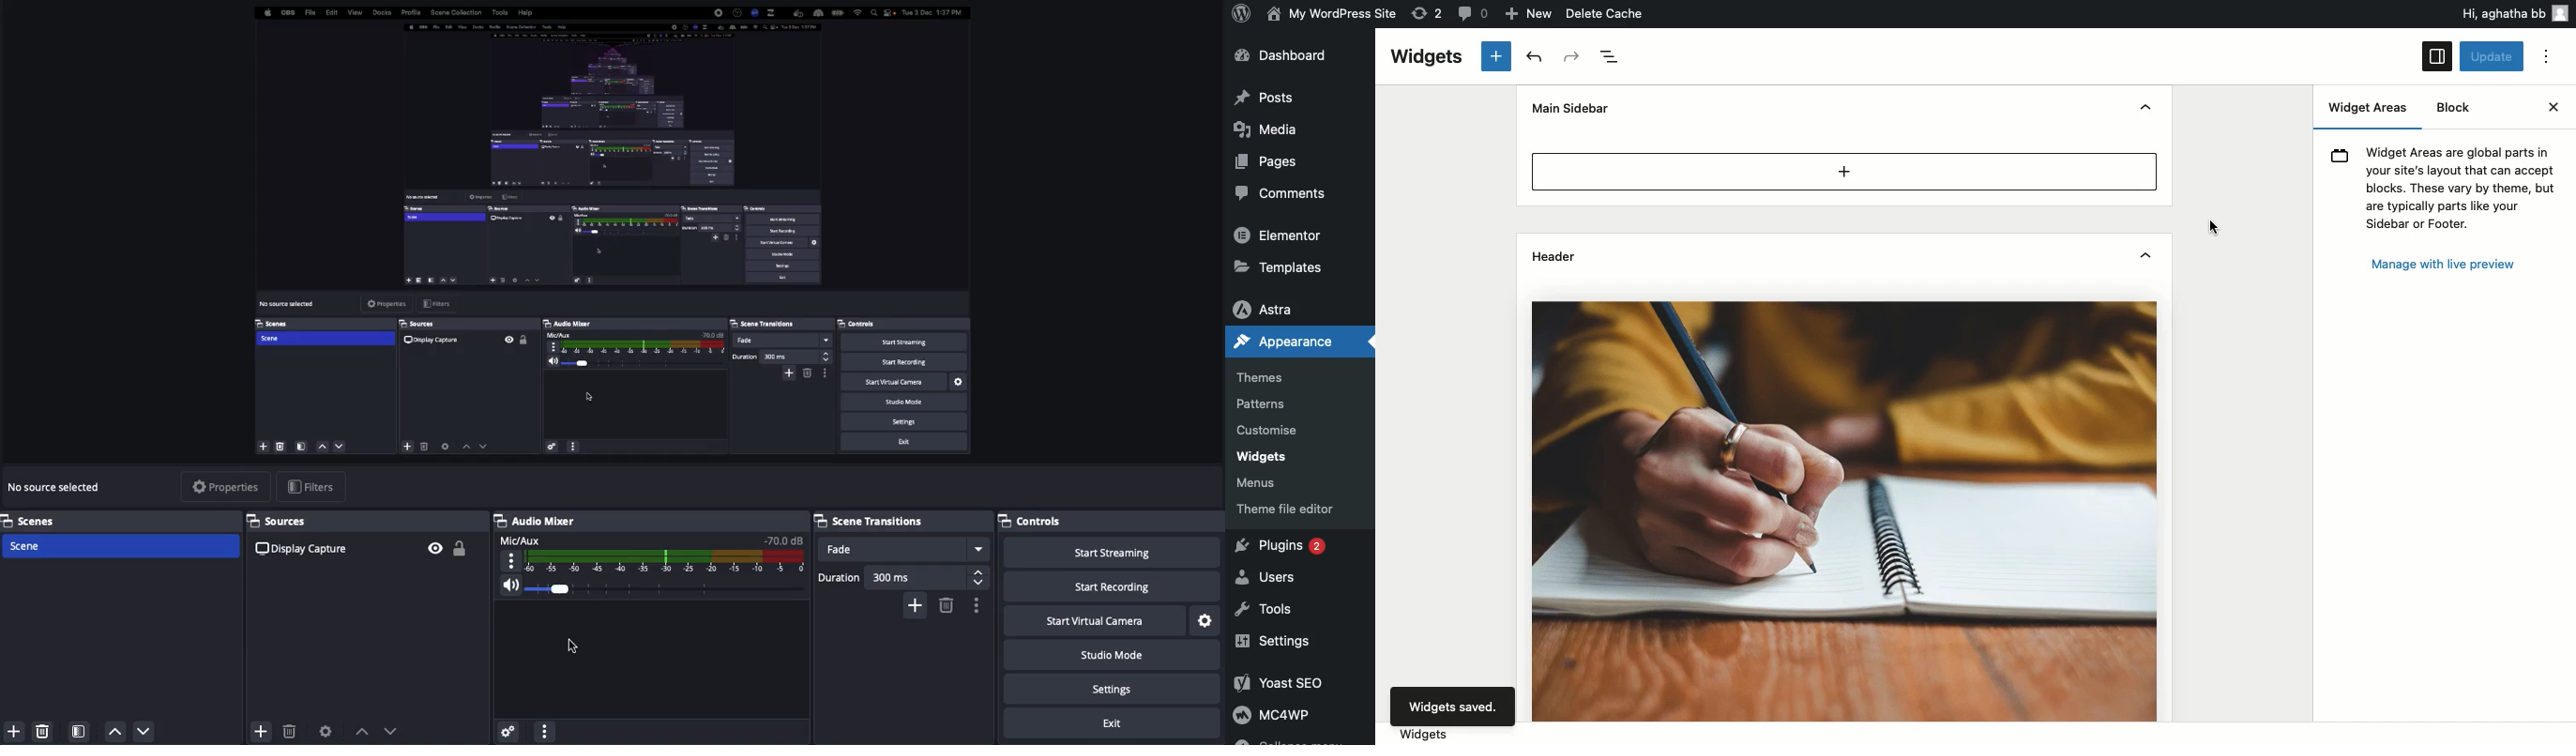 The height and width of the screenshot is (756, 2576). Describe the element at coordinates (391, 731) in the screenshot. I see `Move down` at that location.